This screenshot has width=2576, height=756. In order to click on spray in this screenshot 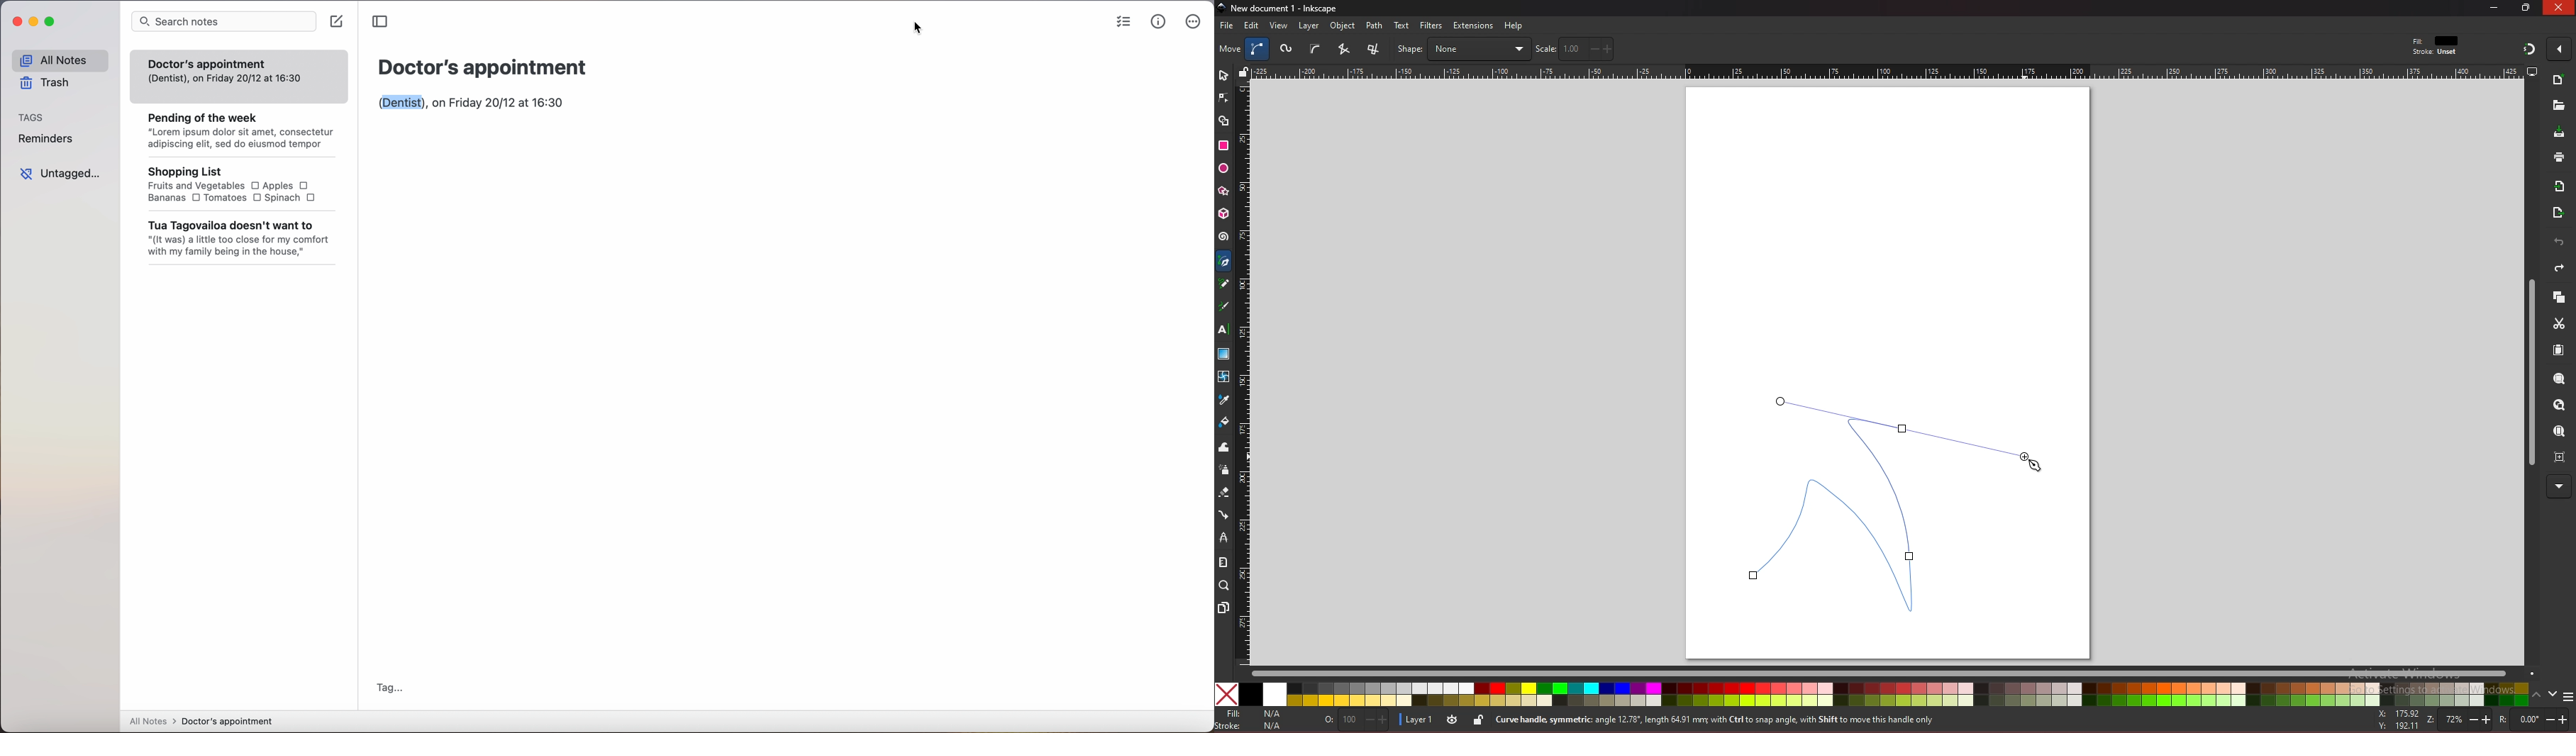, I will do `click(1223, 470)`.